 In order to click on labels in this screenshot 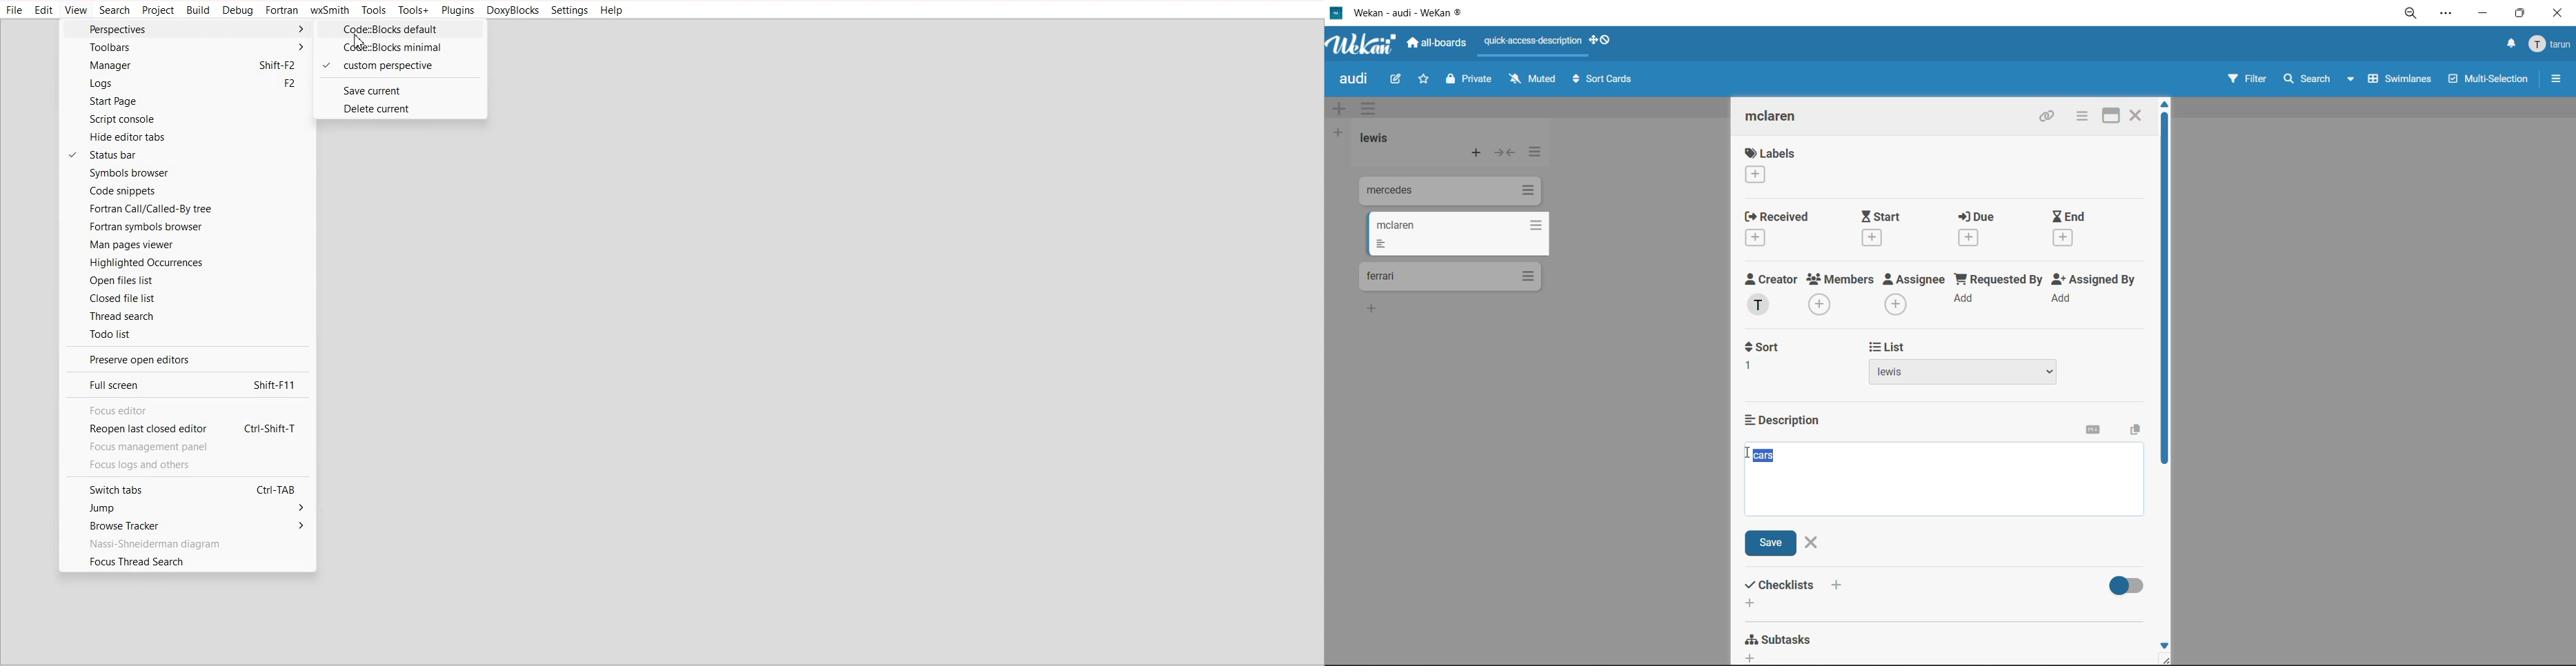, I will do `click(1771, 165)`.